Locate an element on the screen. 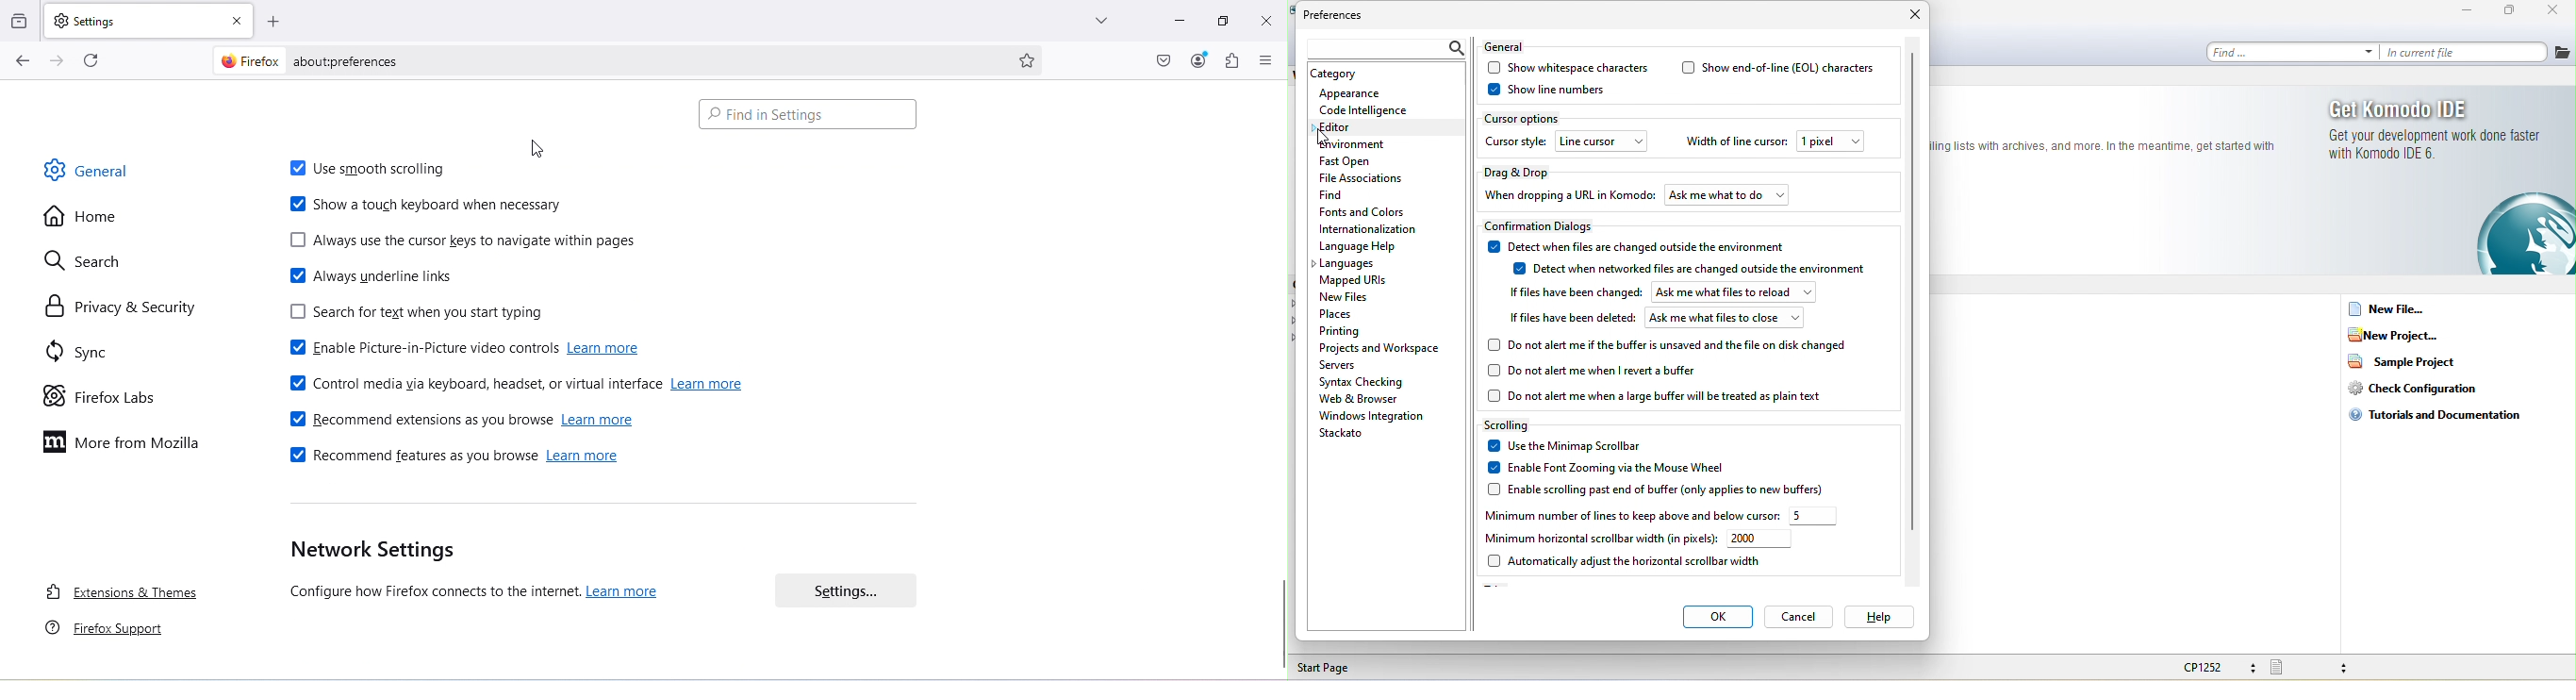 The image size is (2576, 700). Recommend extensions as you browse is located at coordinates (419, 419).